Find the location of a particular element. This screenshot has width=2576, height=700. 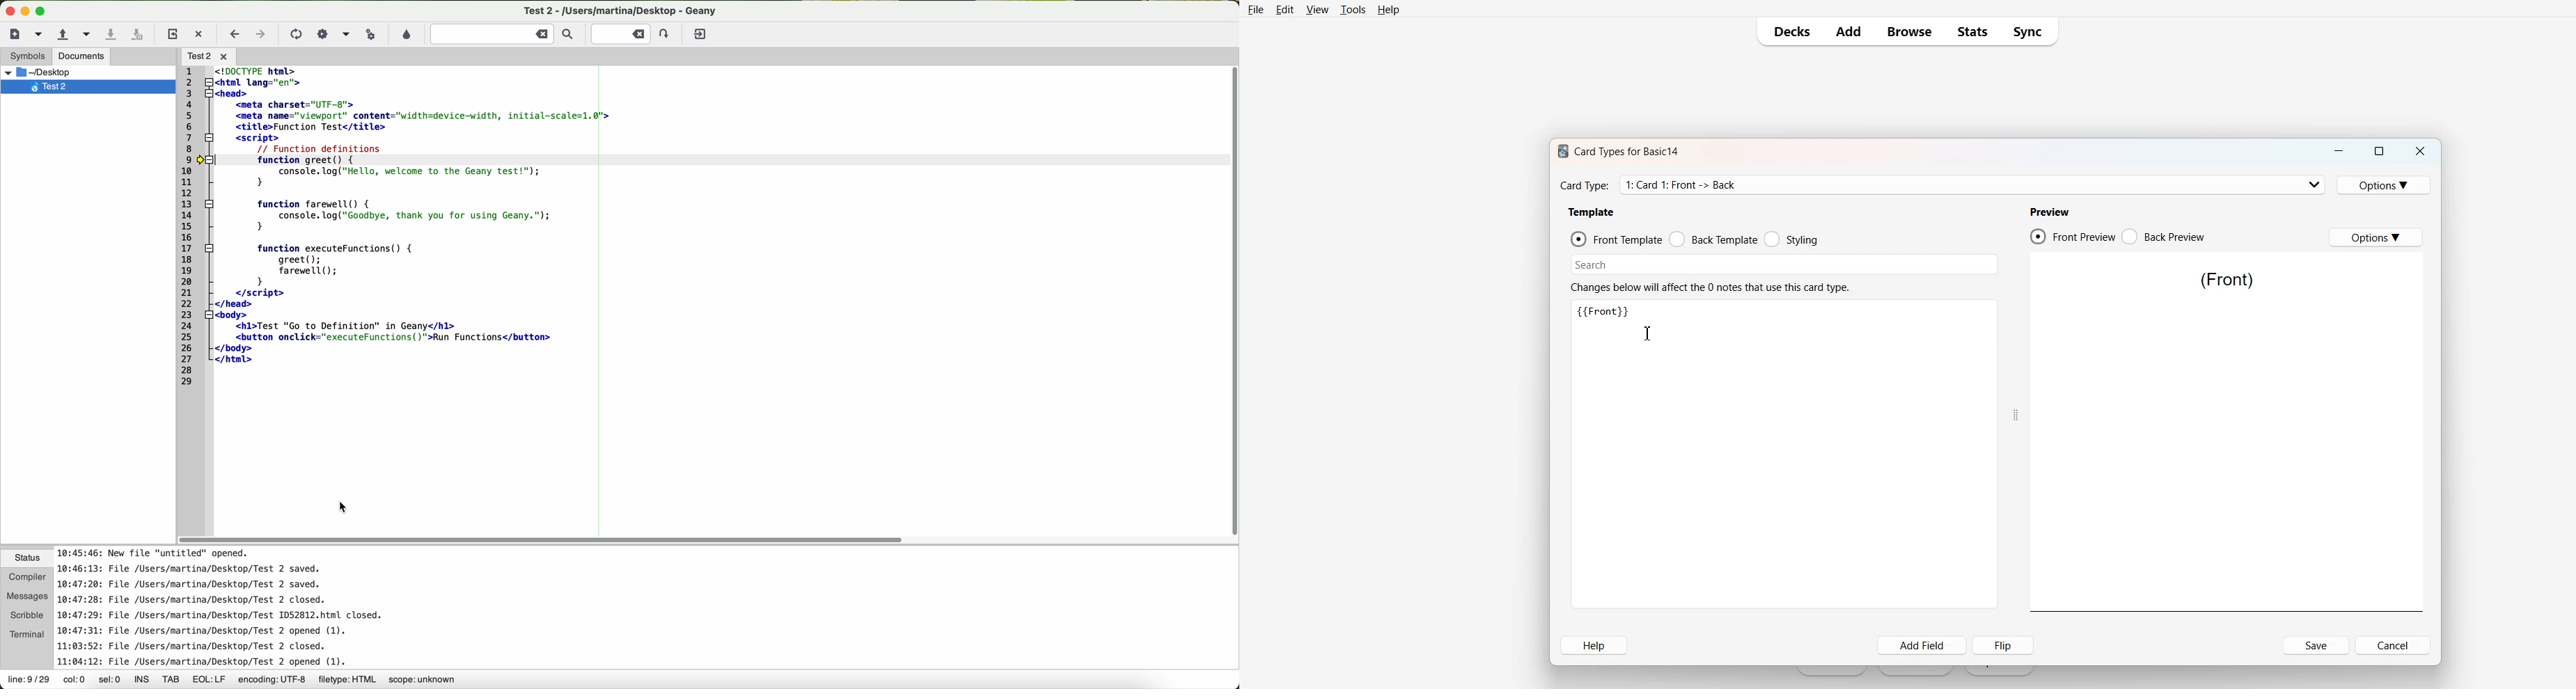

Save is located at coordinates (2316, 646).